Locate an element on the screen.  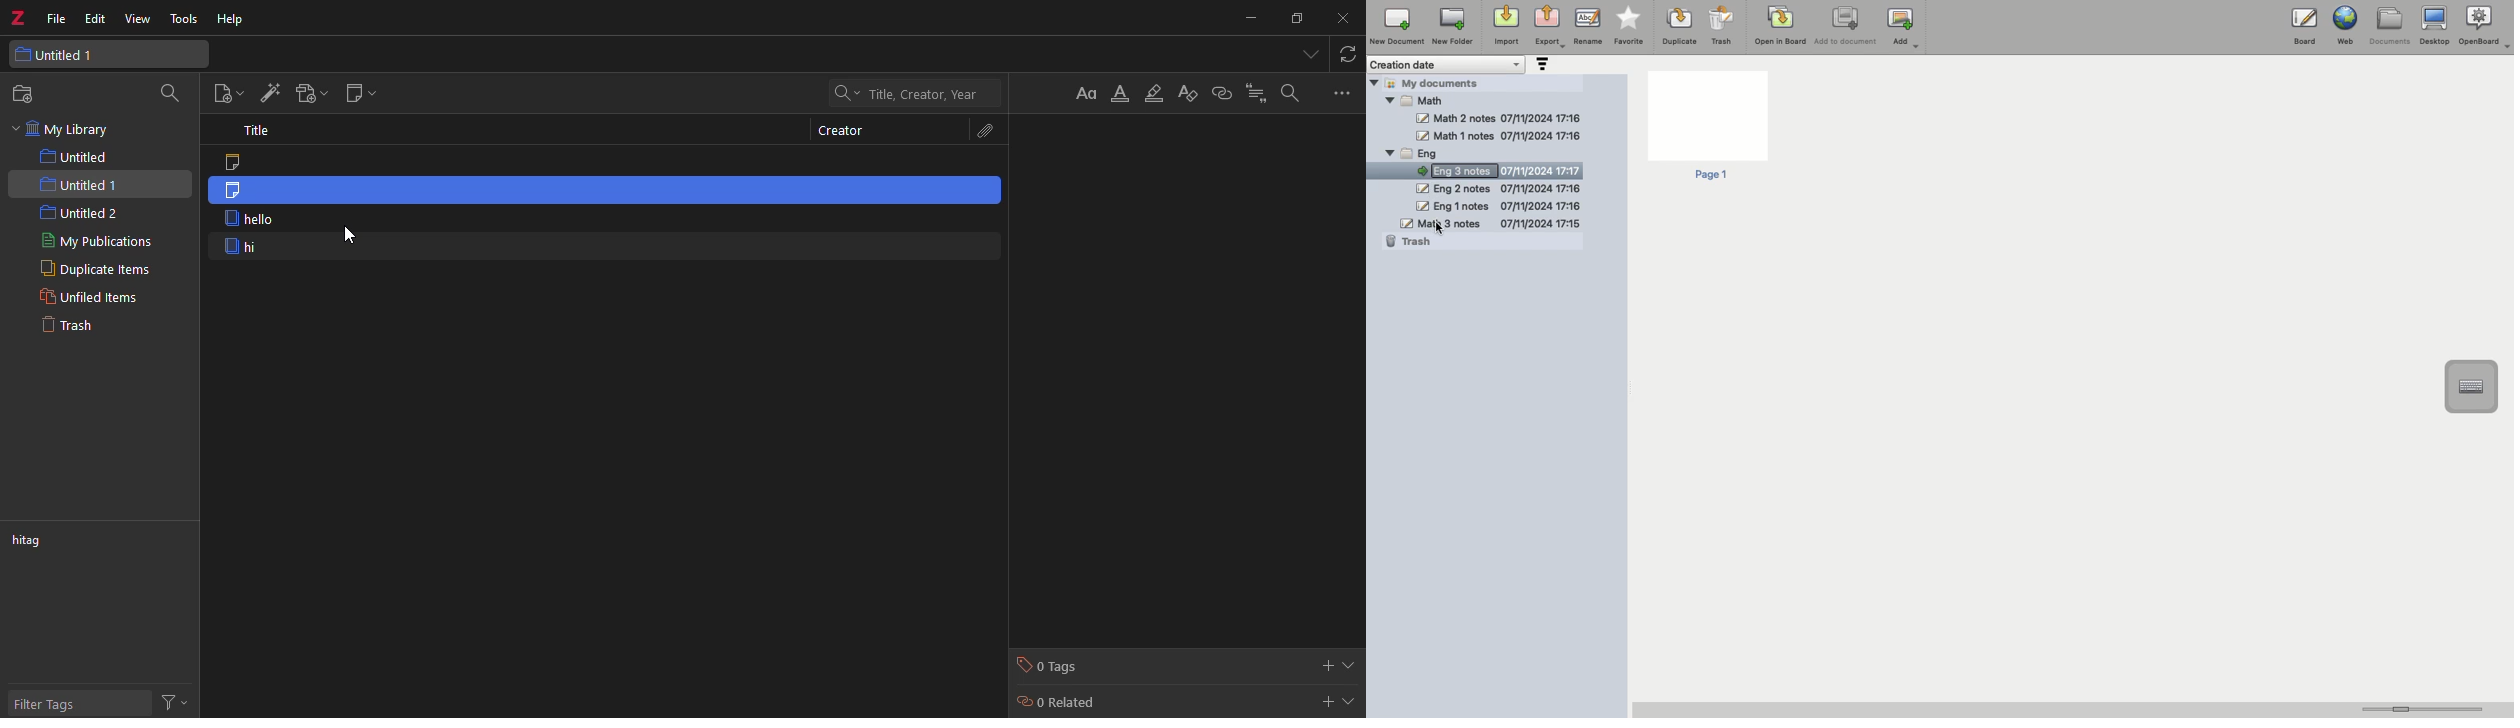
view is located at coordinates (142, 22).